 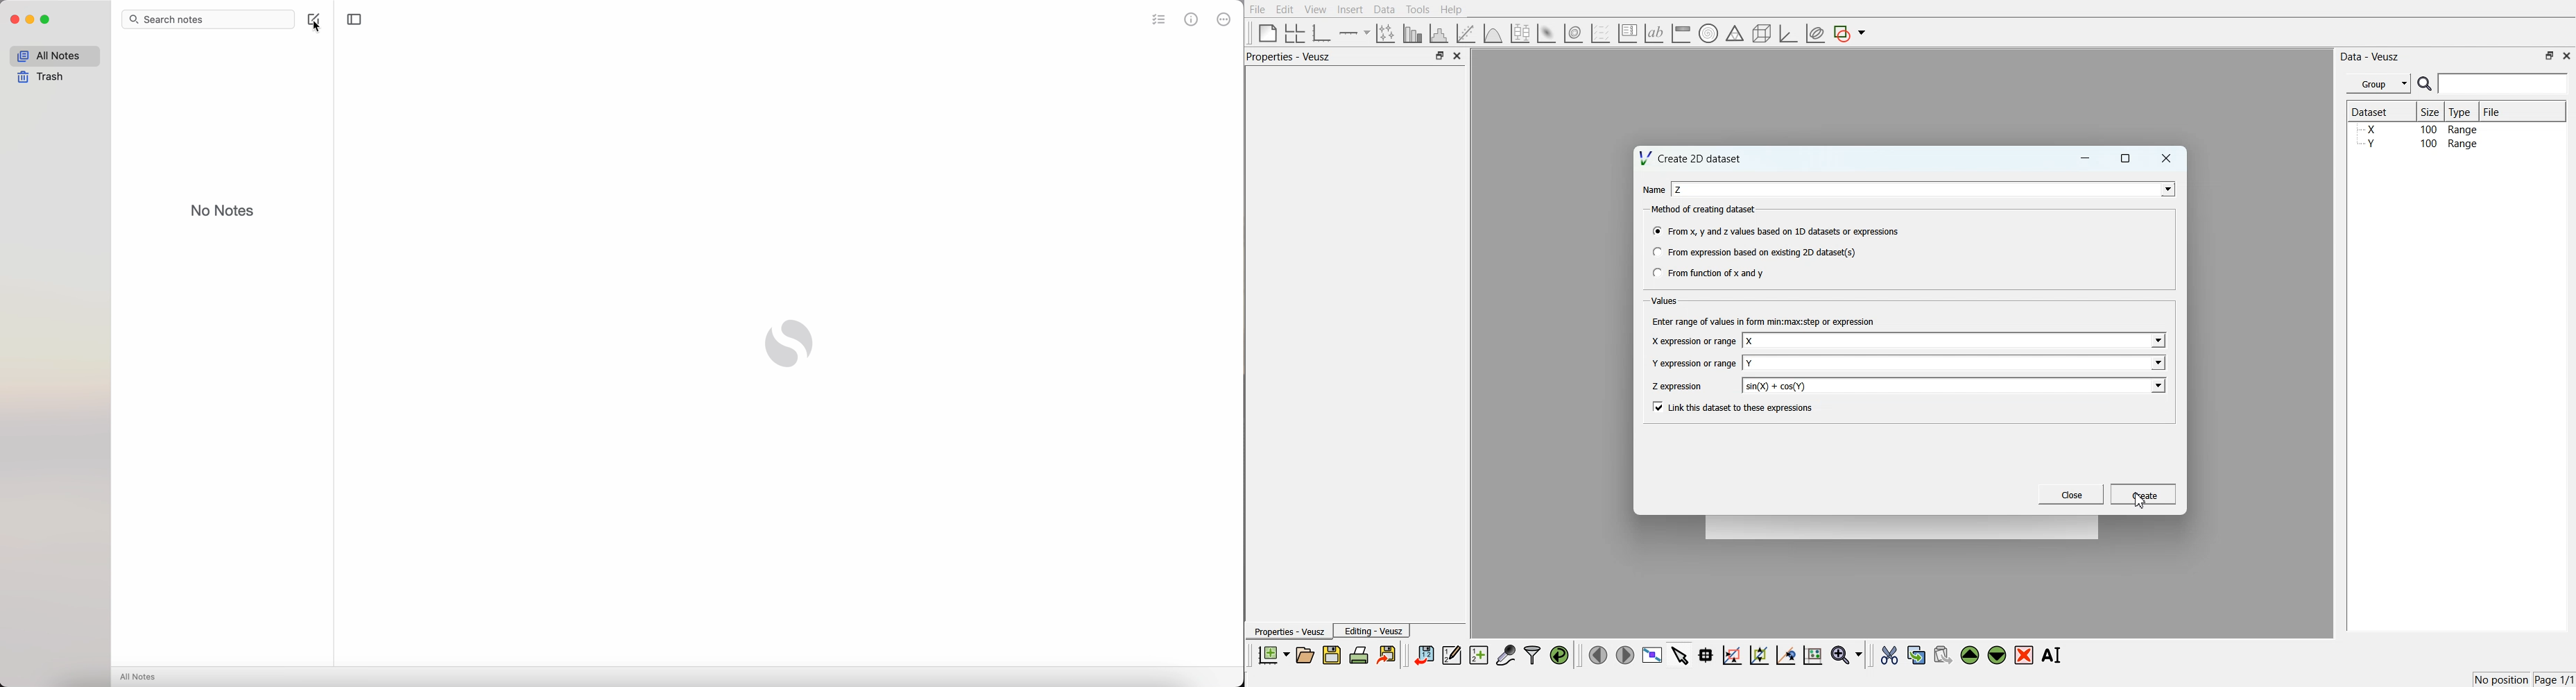 I want to click on close app, so click(x=15, y=20).